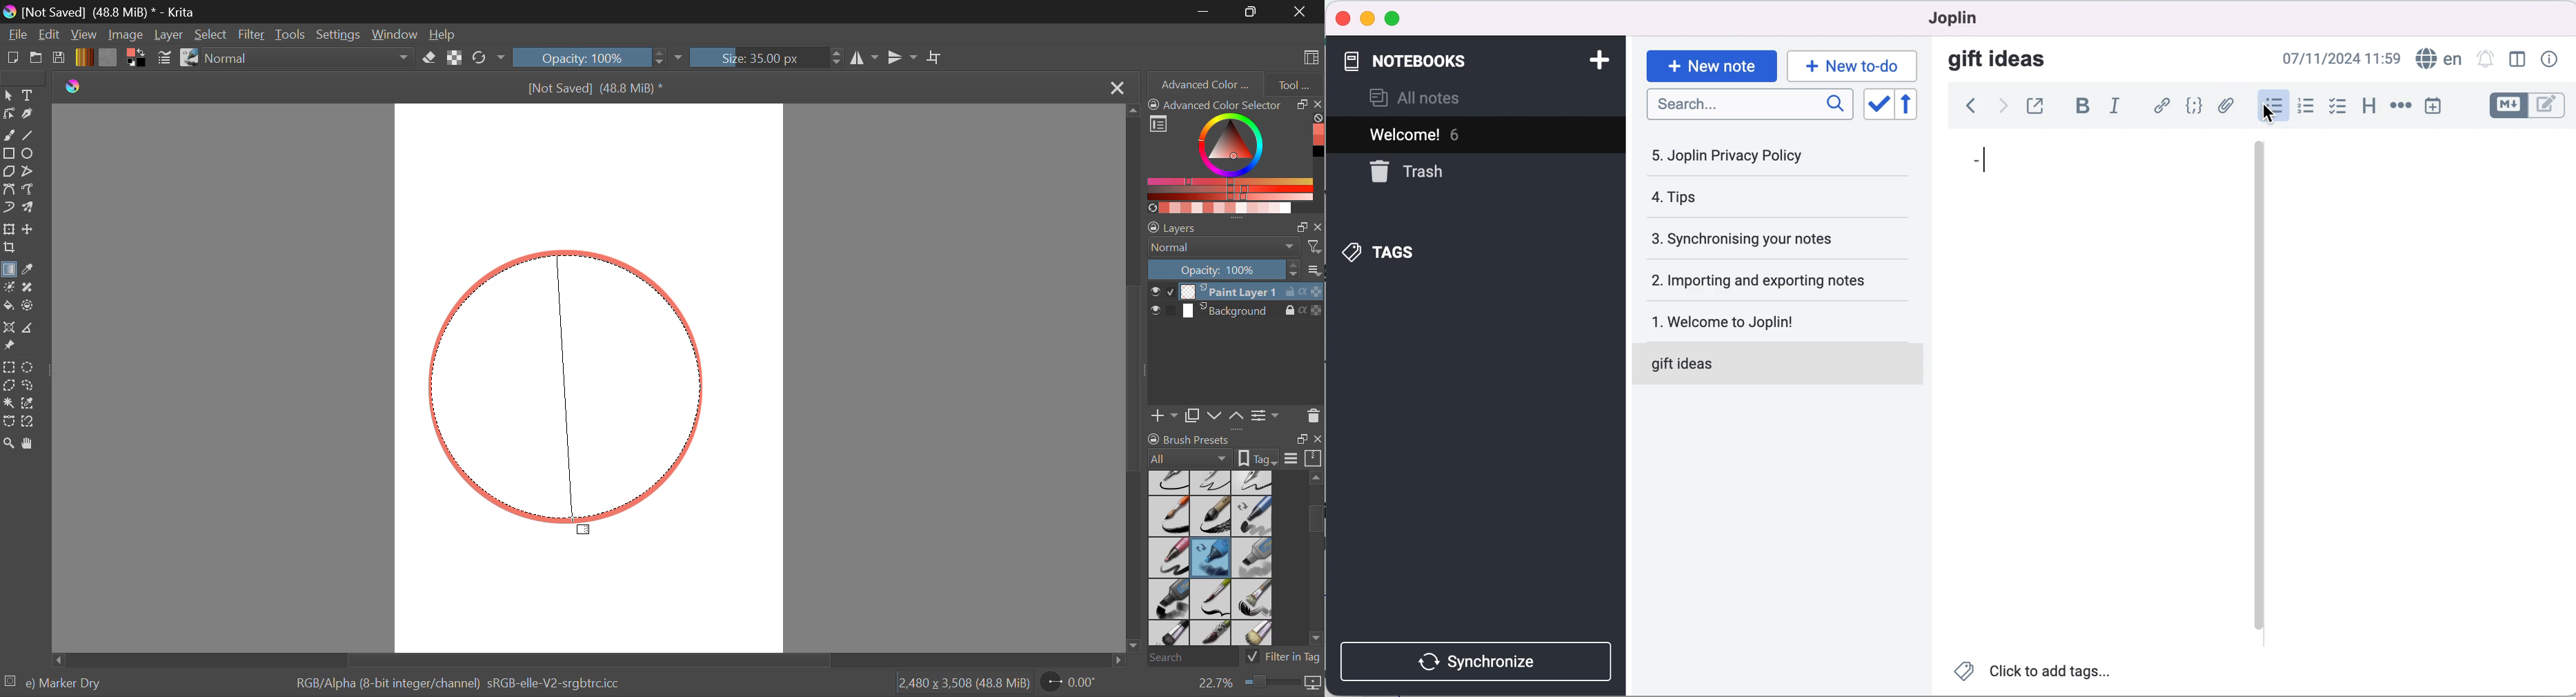 This screenshot has height=700, width=2576. Describe the element at coordinates (2548, 60) in the screenshot. I see `note properties` at that location.